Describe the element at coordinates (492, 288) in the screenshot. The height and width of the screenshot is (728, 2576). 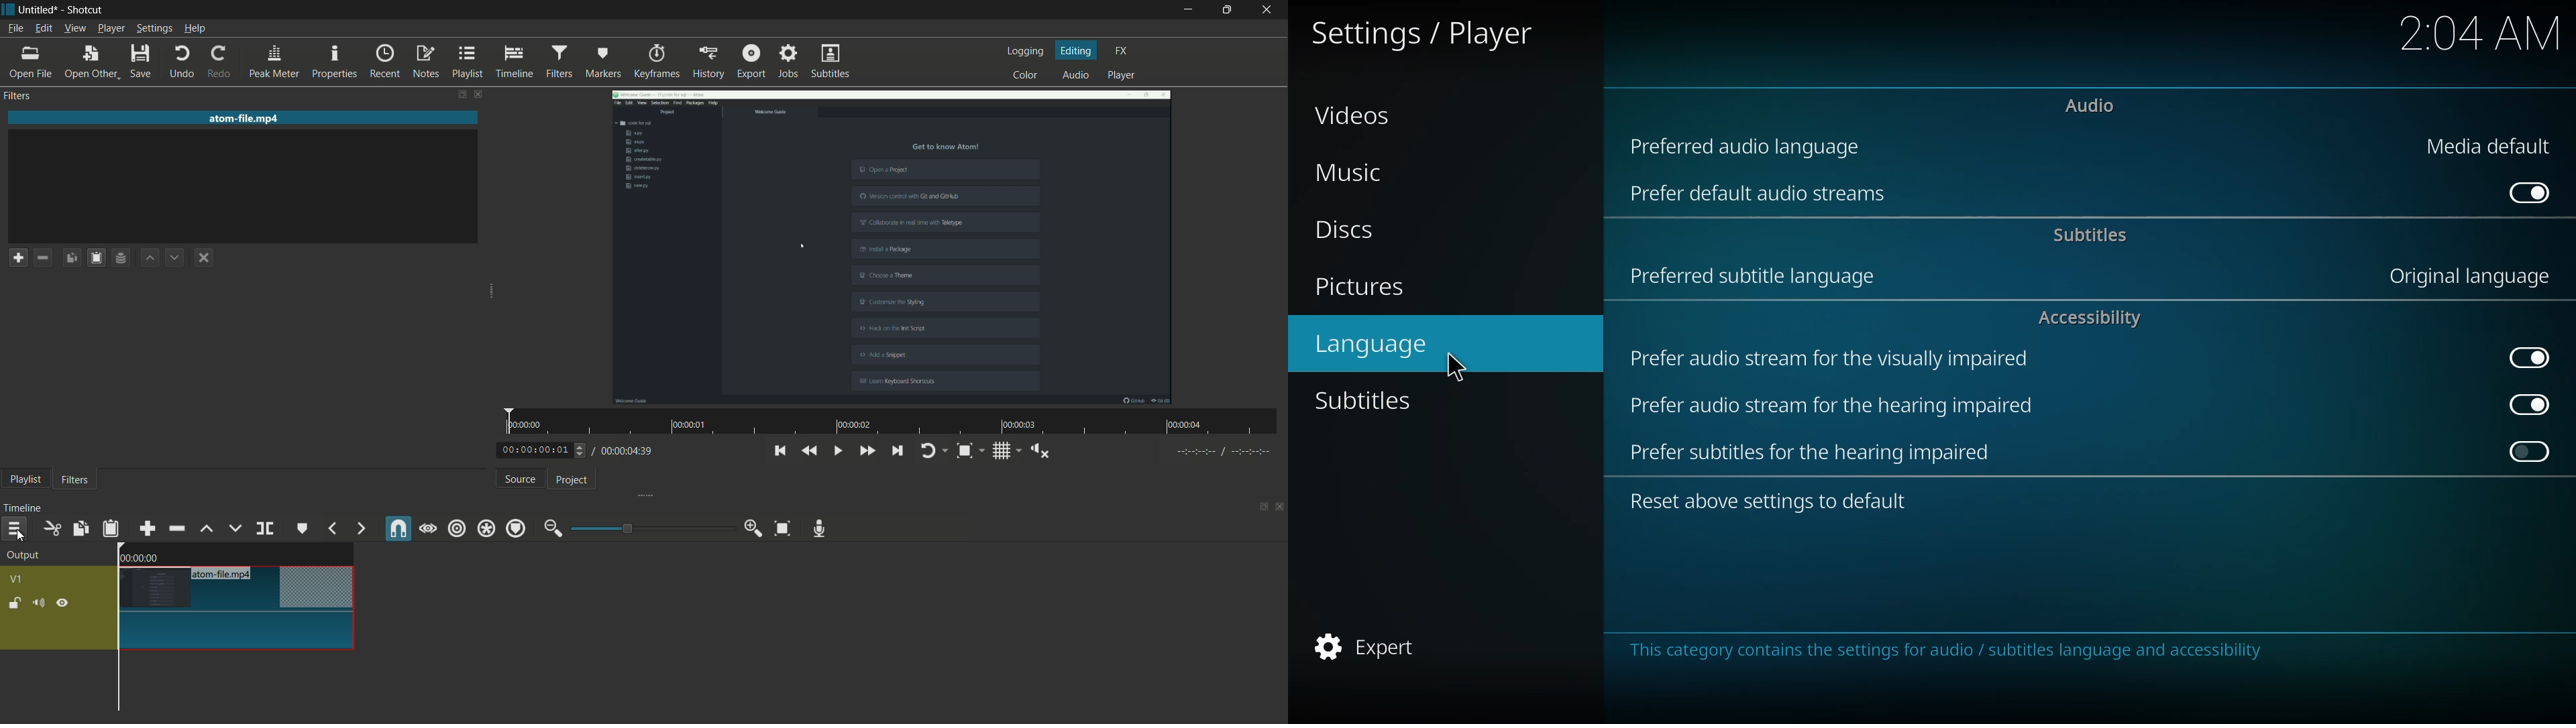
I see `expand` at that location.